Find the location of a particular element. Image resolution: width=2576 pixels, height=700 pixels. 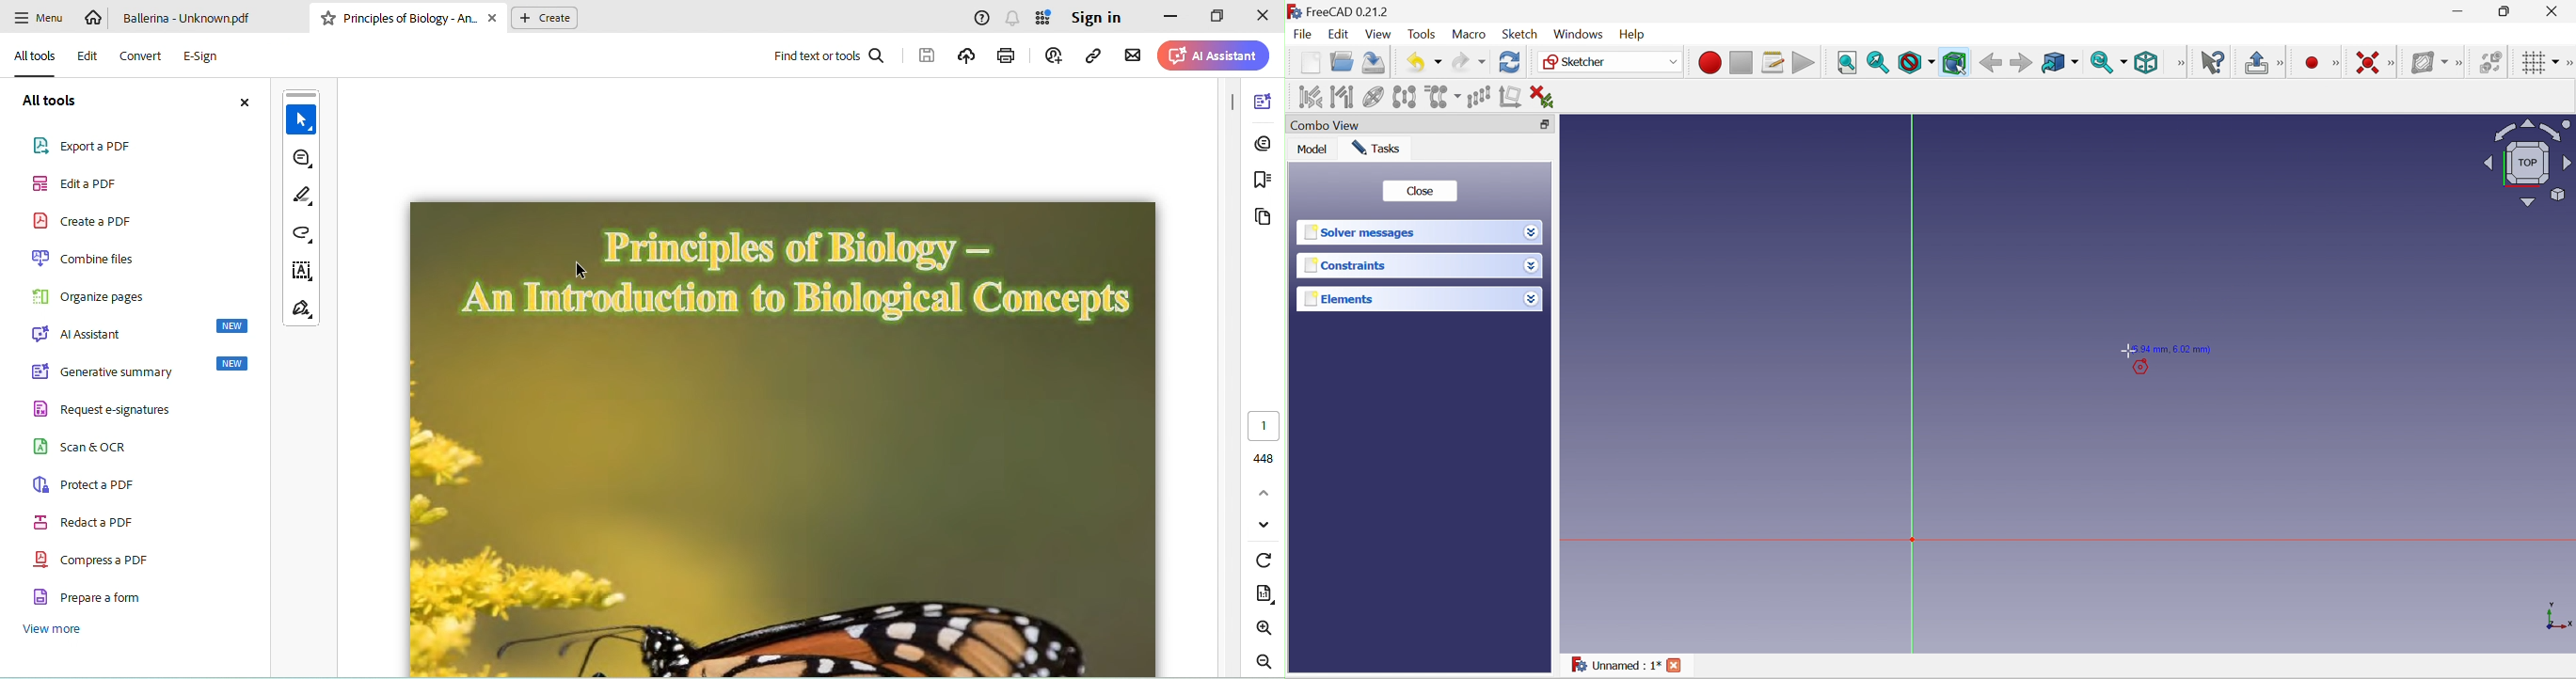

Redo is located at coordinates (1469, 64).